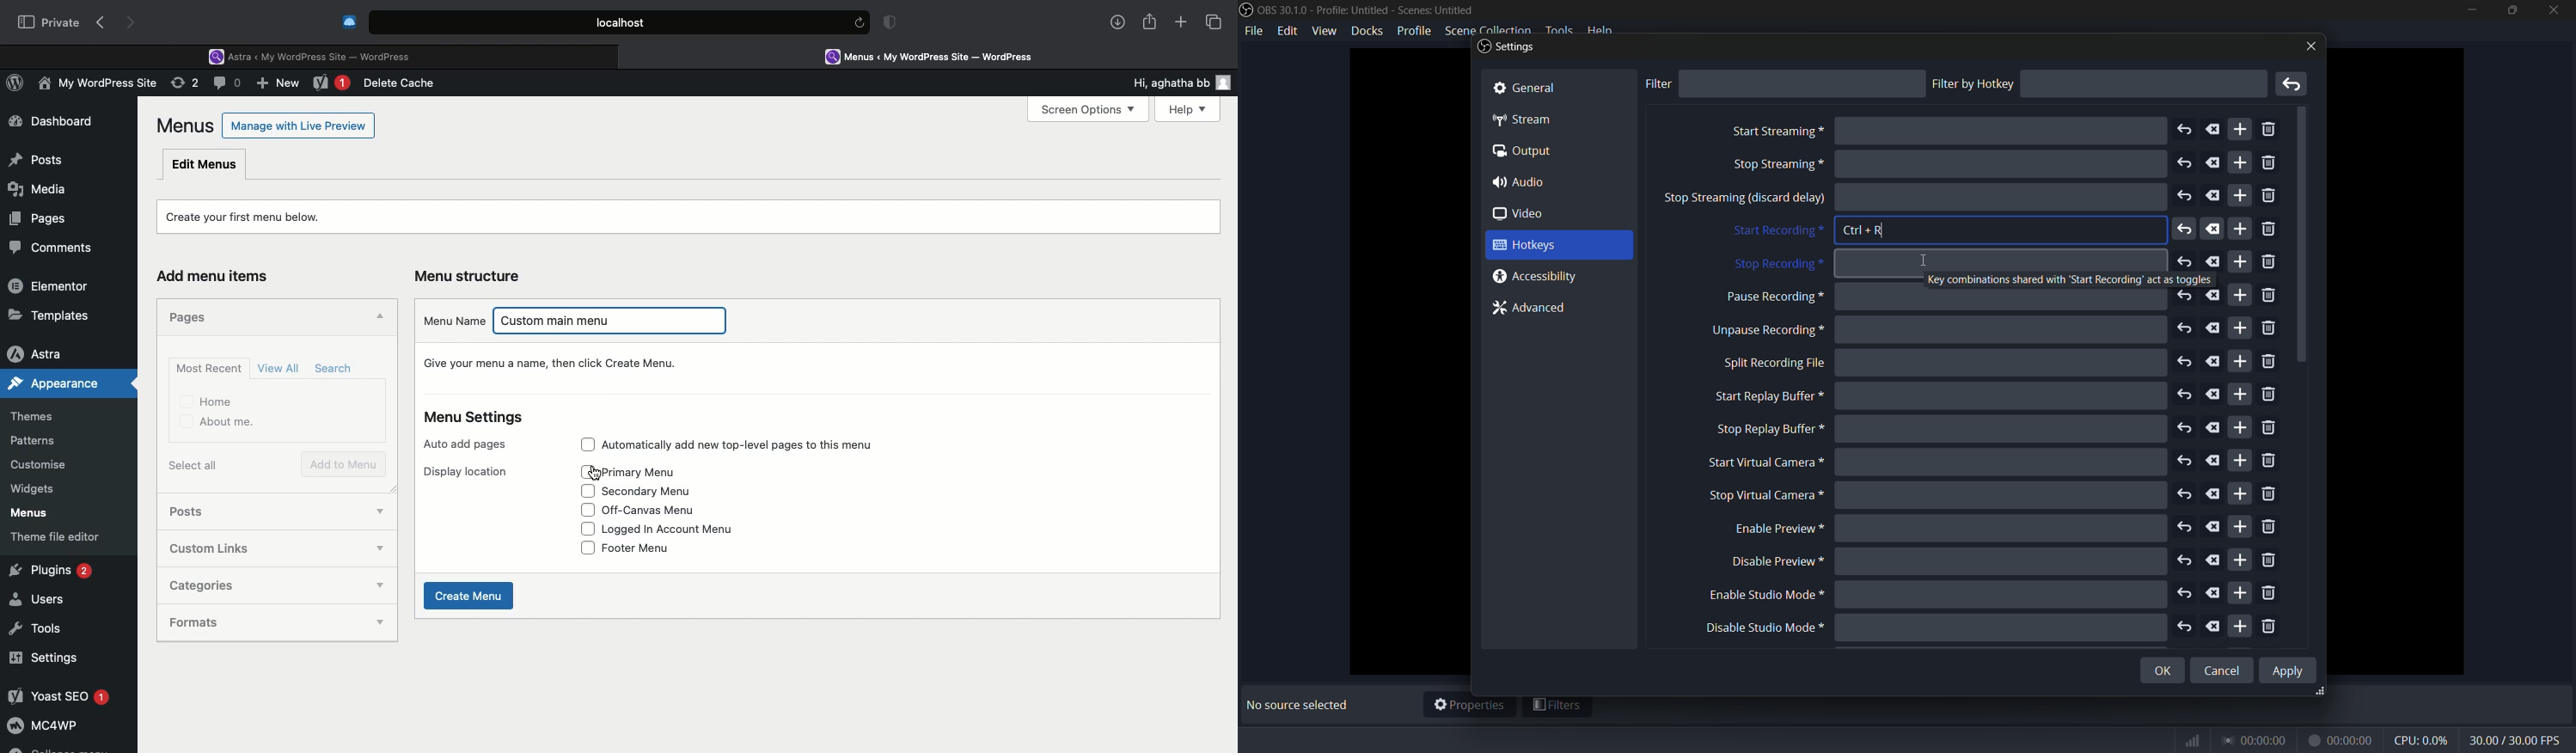 This screenshot has width=2576, height=756. What do you see at coordinates (2184, 558) in the screenshot?
I see `undo` at bounding box center [2184, 558].